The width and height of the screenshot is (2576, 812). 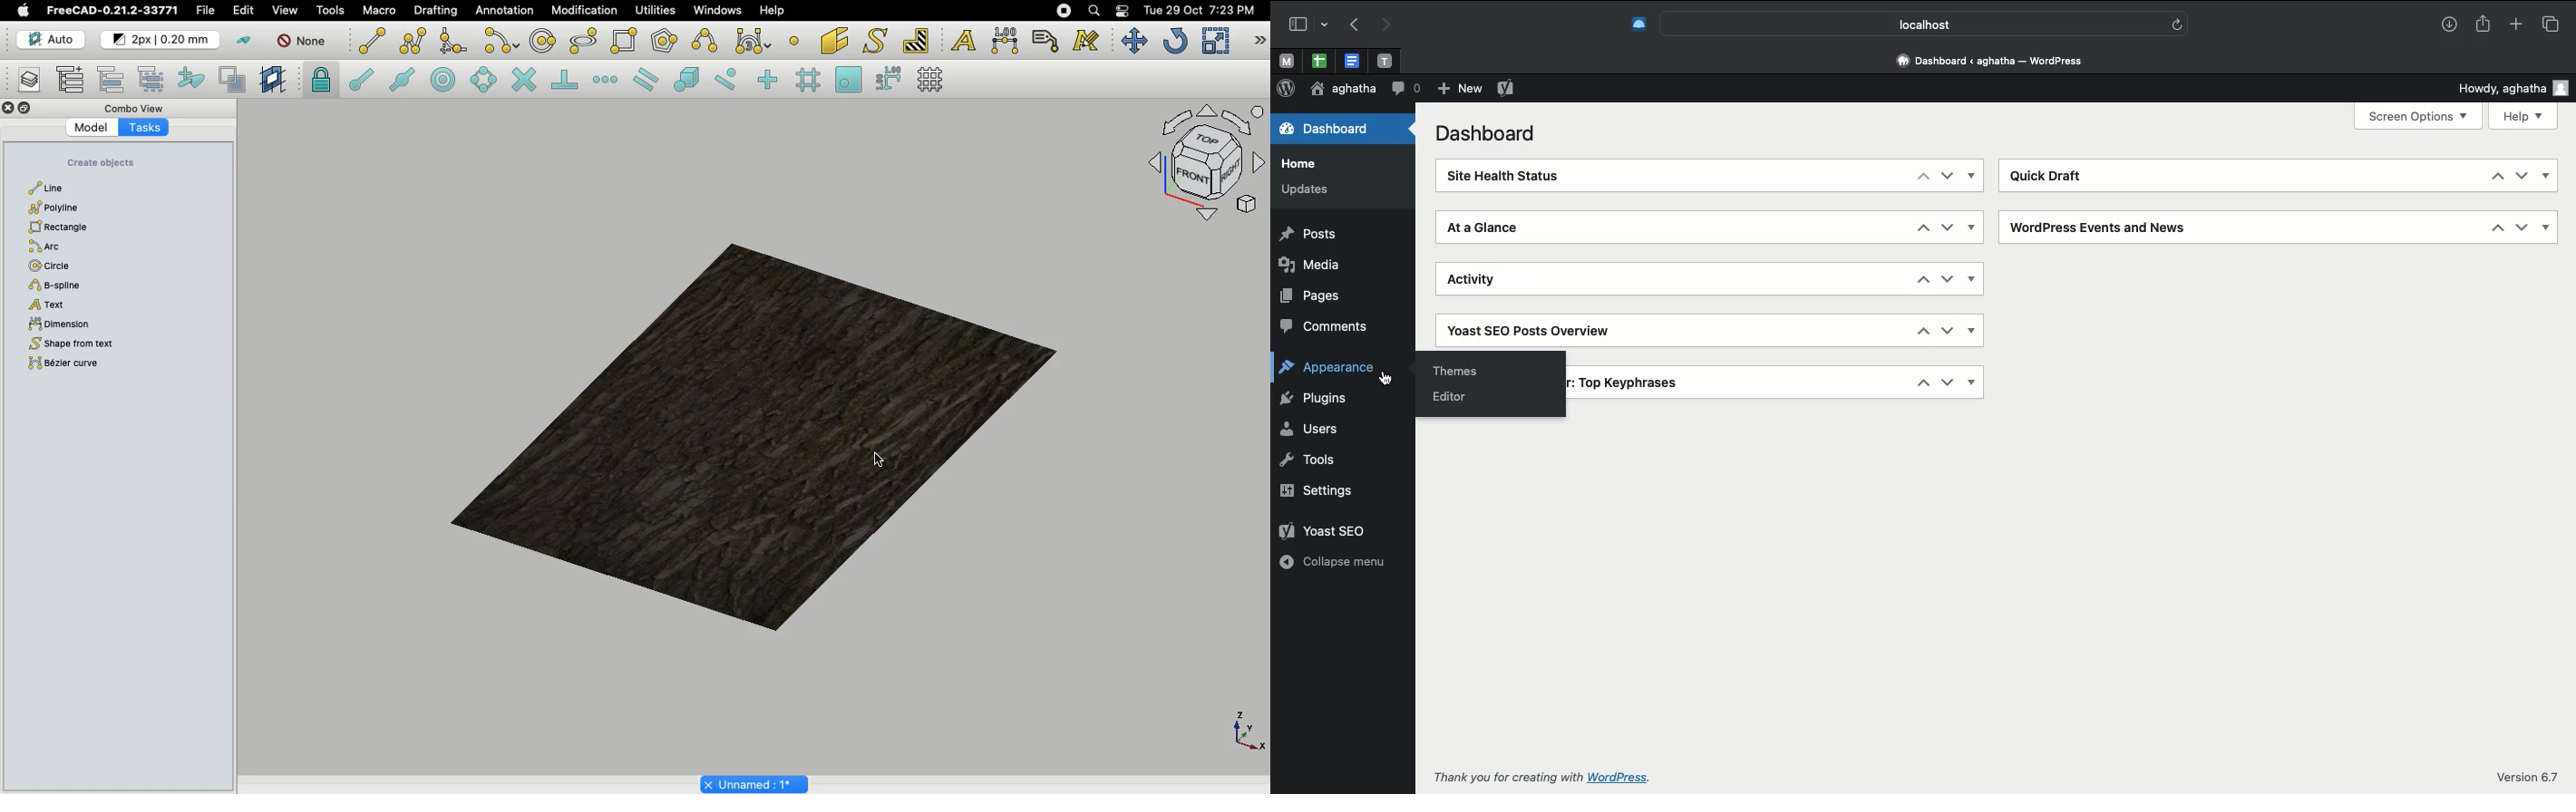 What do you see at coordinates (1553, 776) in the screenshot?
I see `Thank you for creating with wordpress` at bounding box center [1553, 776].